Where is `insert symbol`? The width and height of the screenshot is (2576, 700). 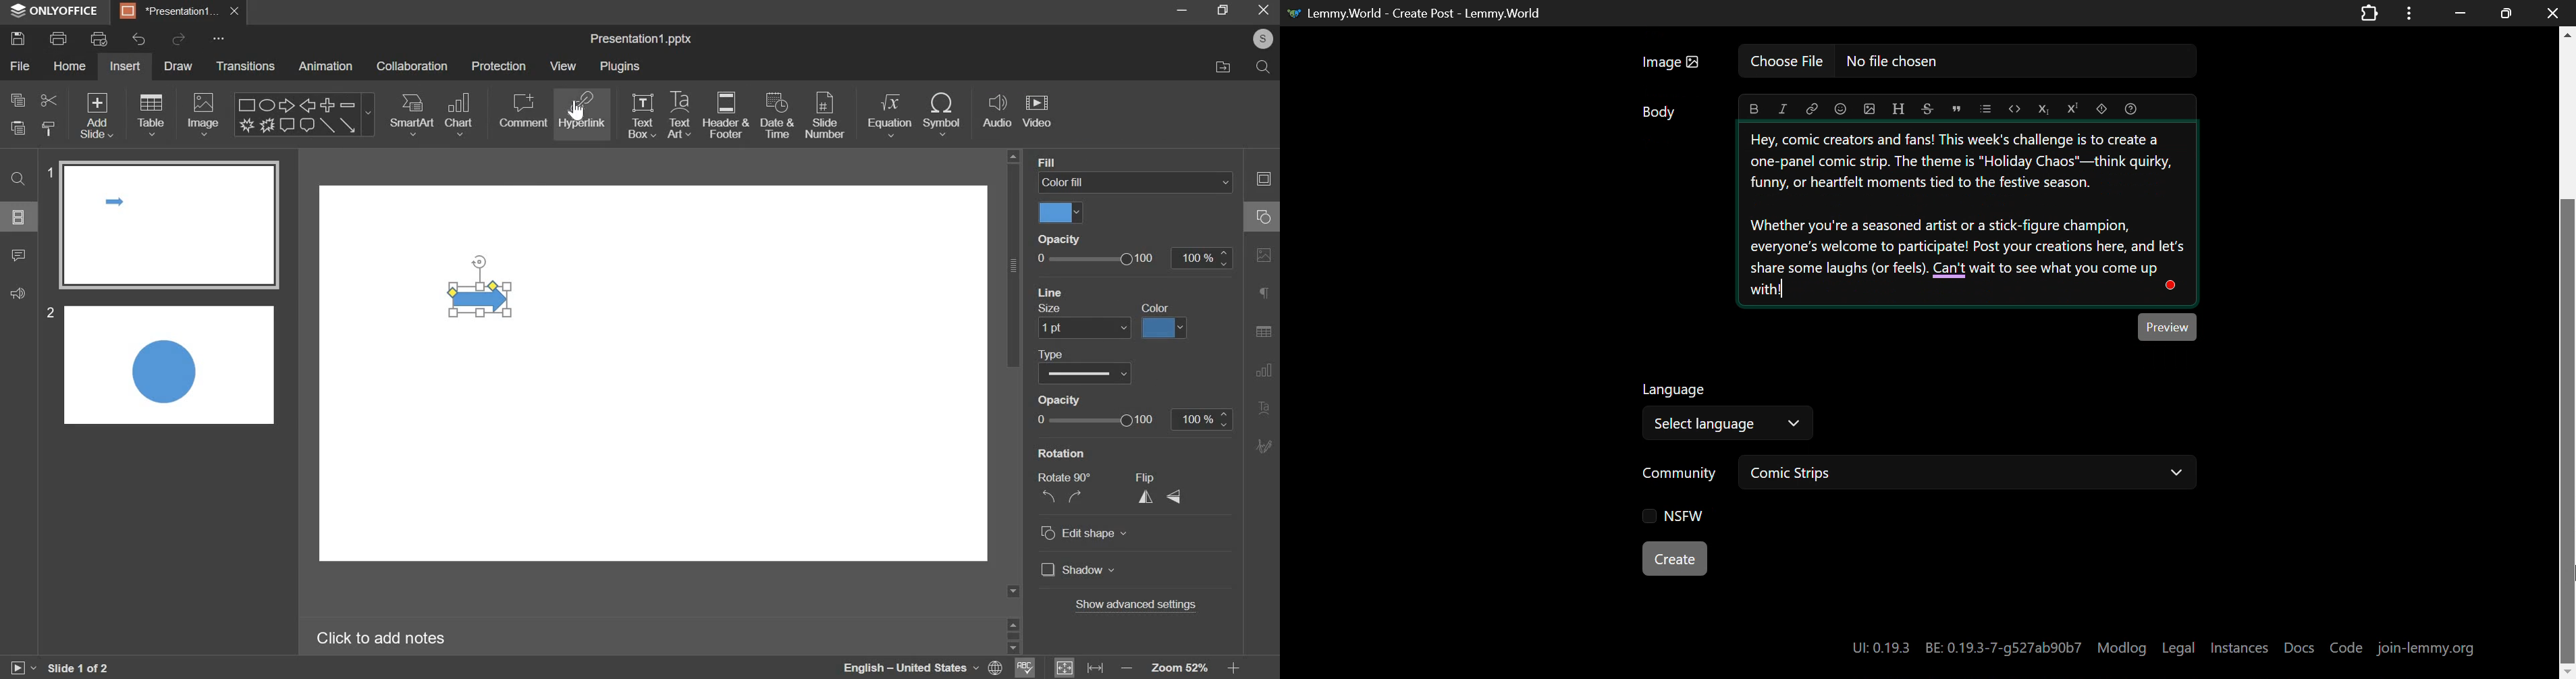 insert symbol is located at coordinates (942, 117).